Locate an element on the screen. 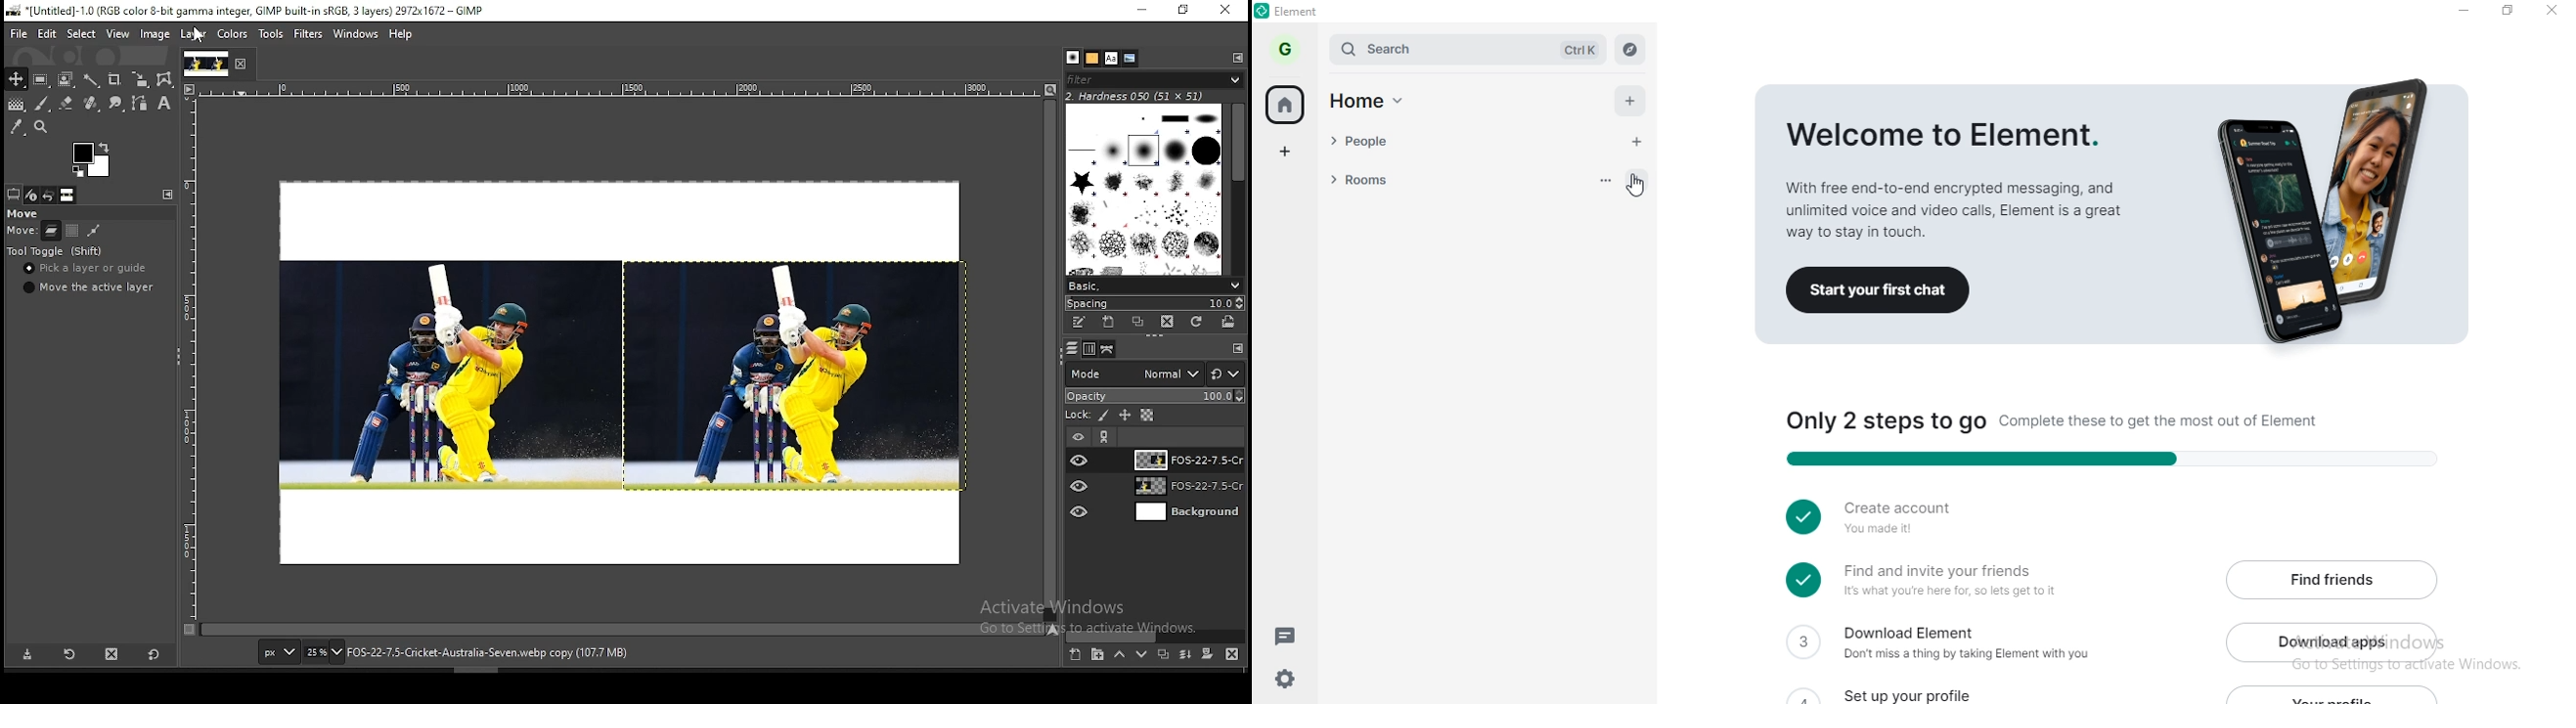  Start your first chat is located at coordinates (1887, 291).